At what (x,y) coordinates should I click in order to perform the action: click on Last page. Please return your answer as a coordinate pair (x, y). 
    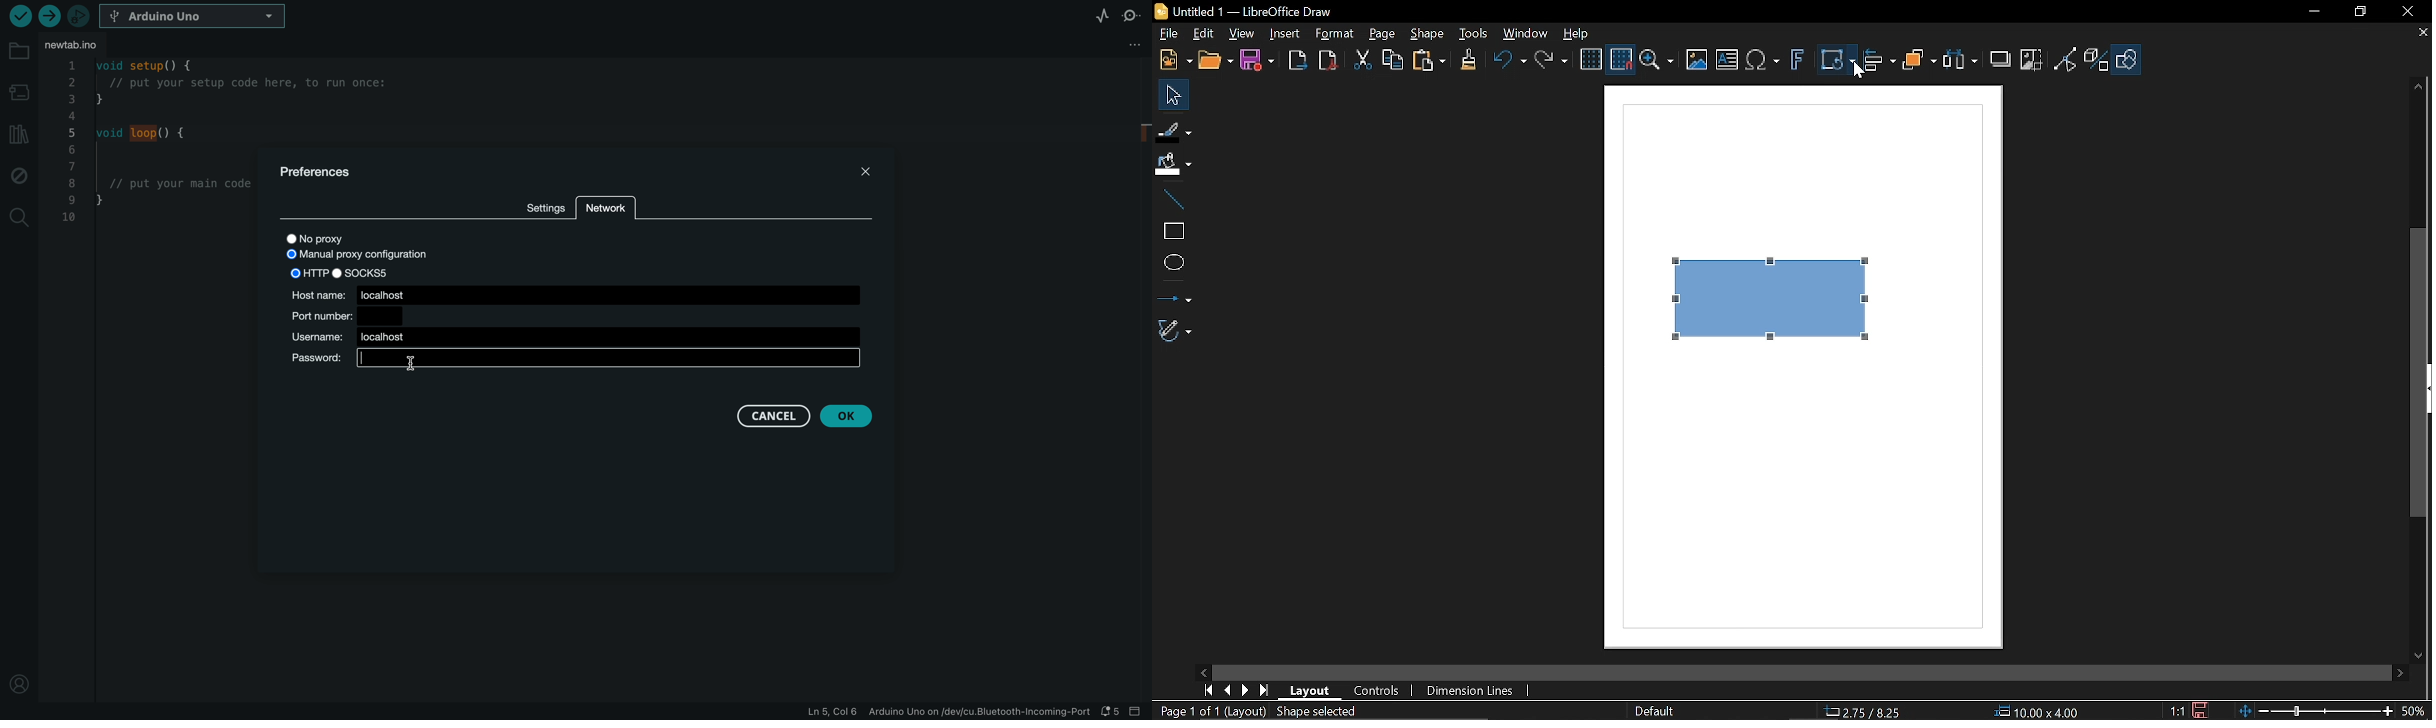
    Looking at the image, I should click on (1264, 691).